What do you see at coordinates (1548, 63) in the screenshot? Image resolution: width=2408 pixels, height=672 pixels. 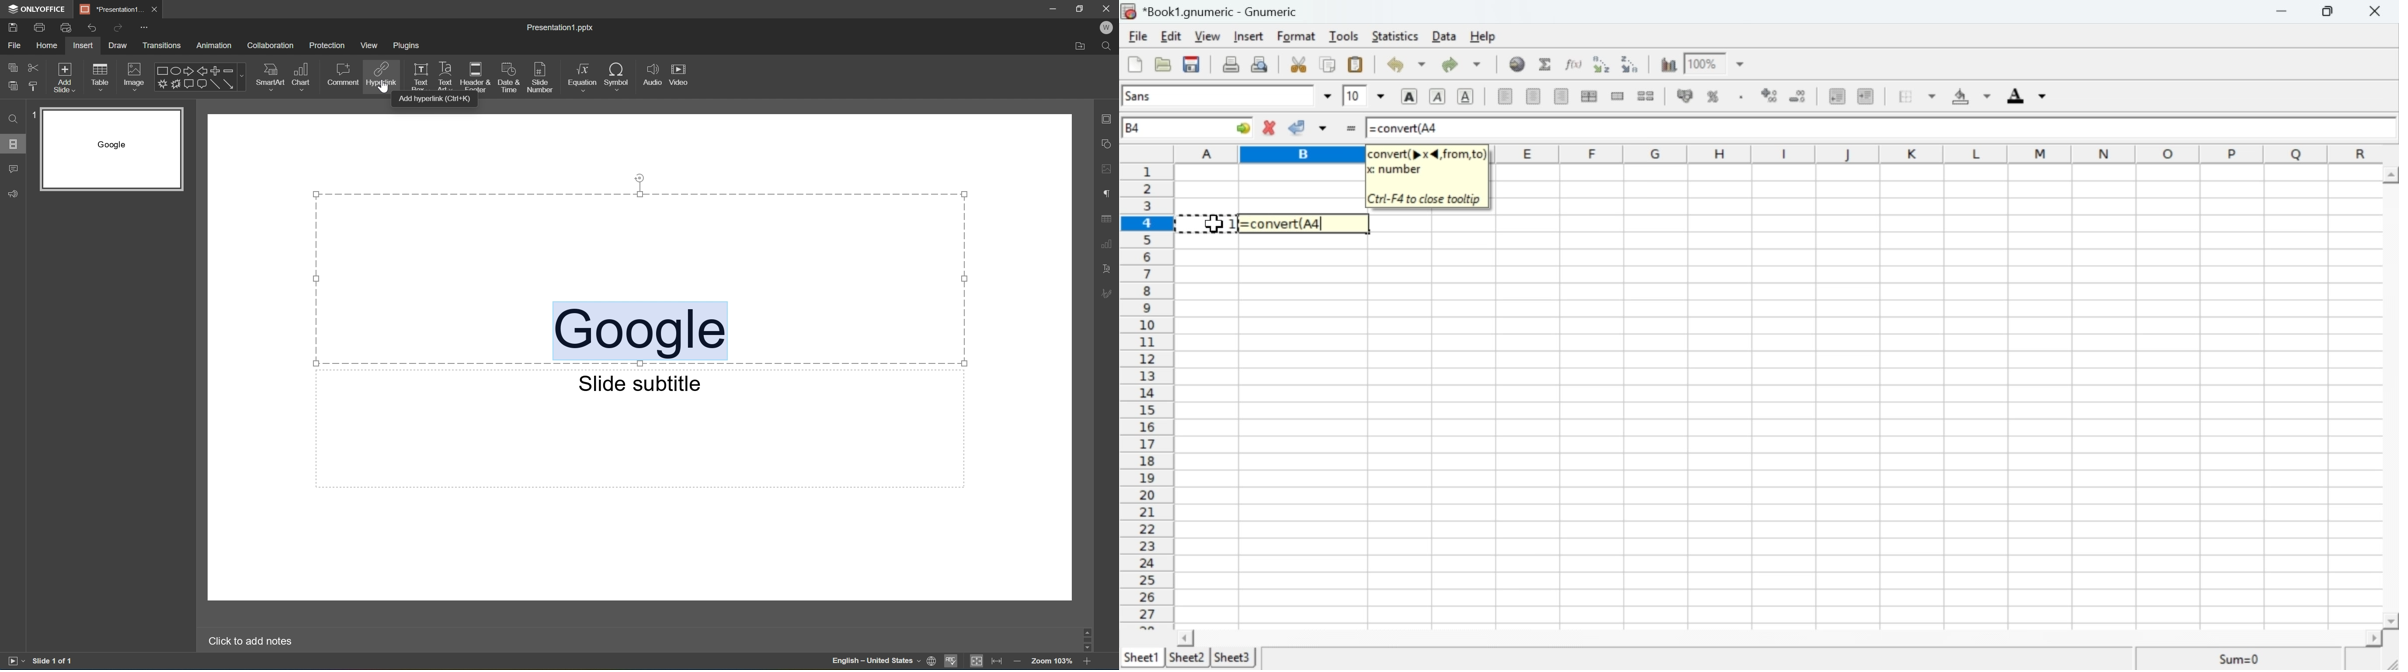 I see `Sum into the current cell` at bounding box center [1548, 63].